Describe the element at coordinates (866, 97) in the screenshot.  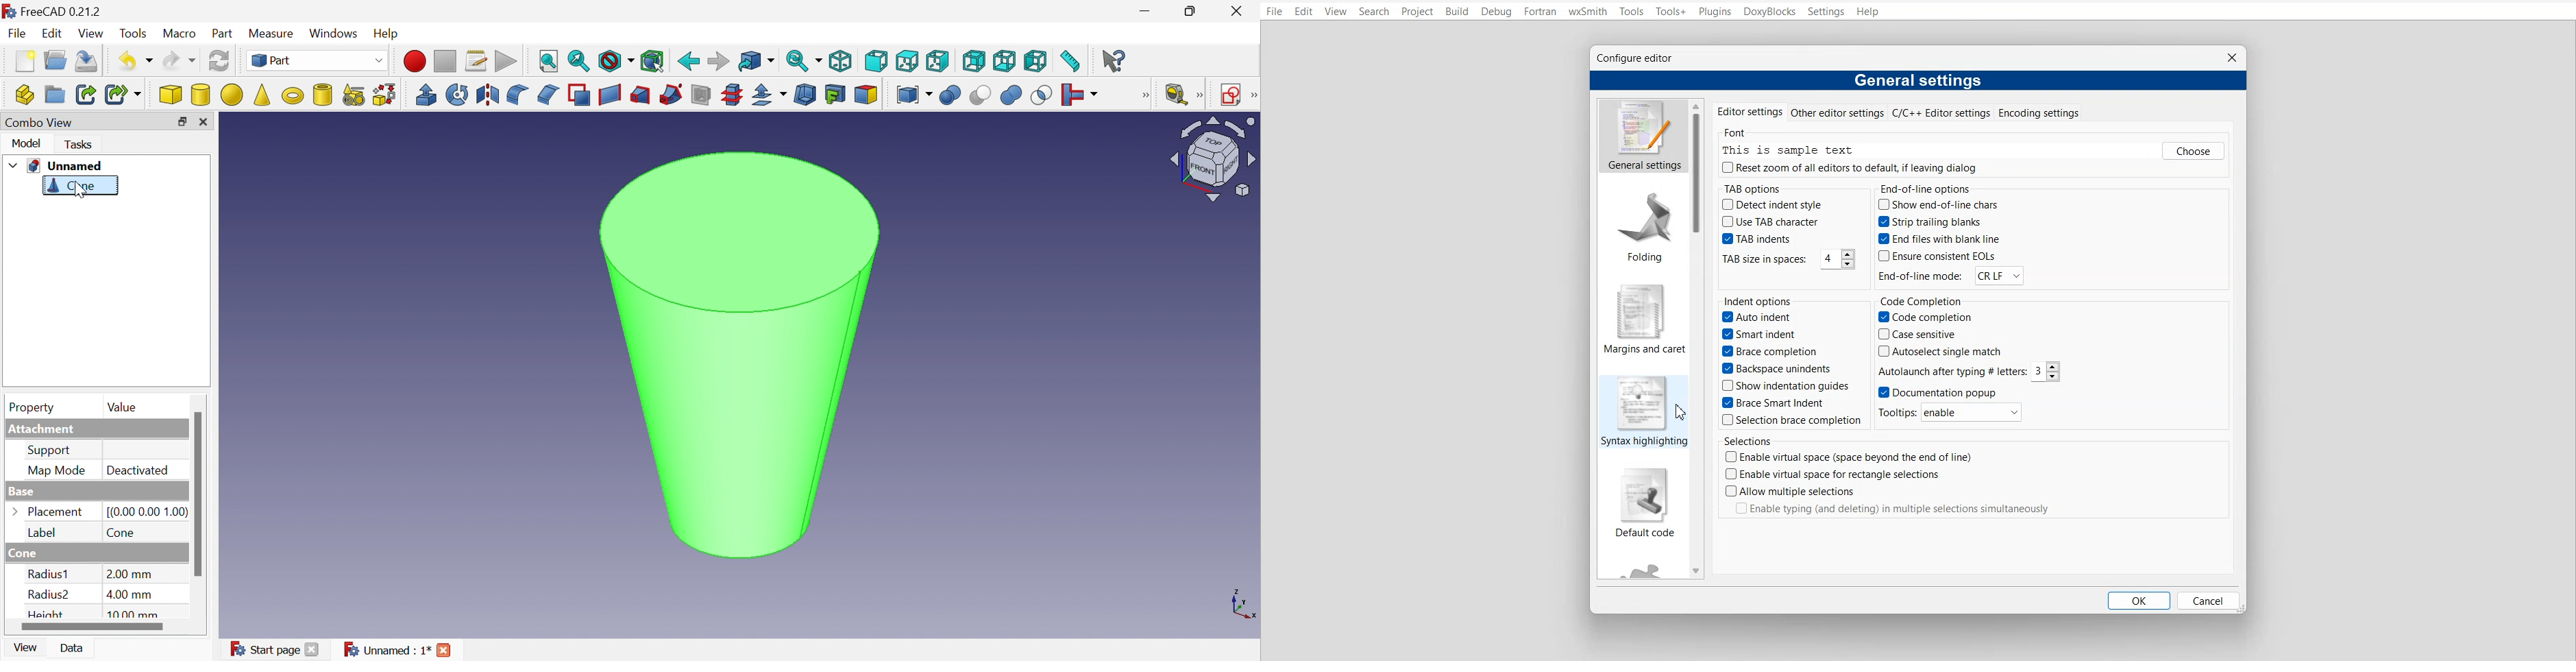
I see `Color per face` at that location.